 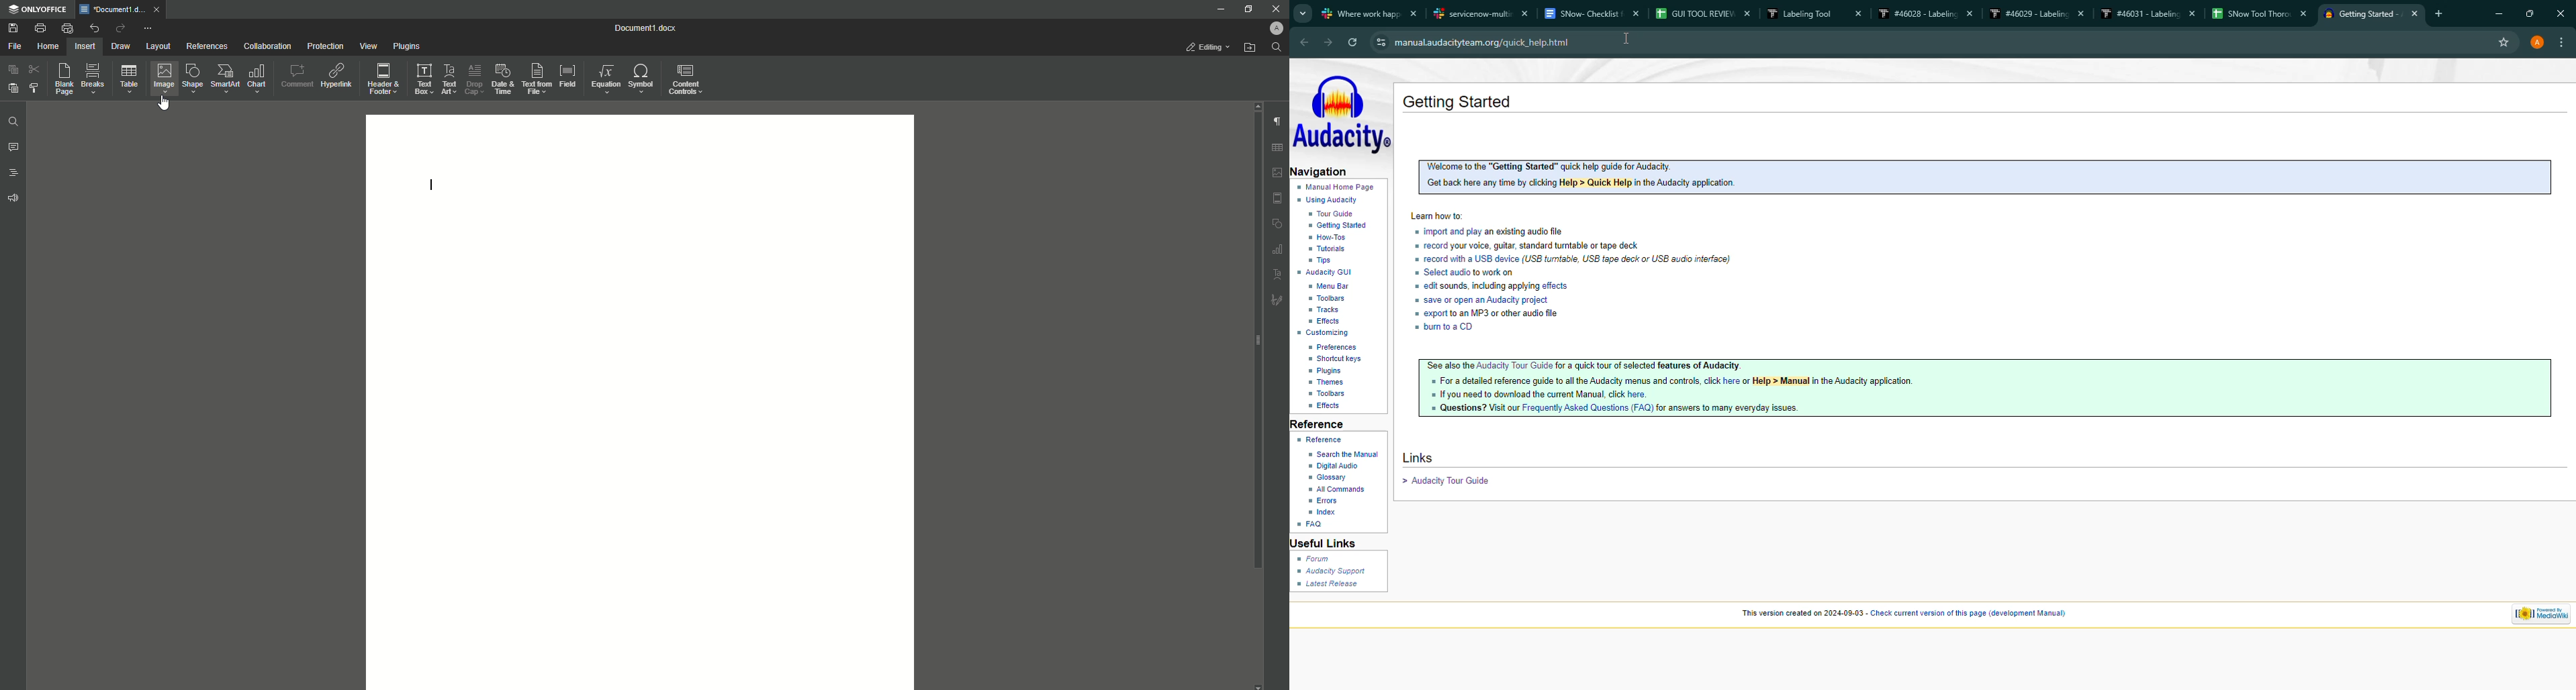 I want to click on Frequently Asked Questions (FAQ), so click(x=1587, y=407).